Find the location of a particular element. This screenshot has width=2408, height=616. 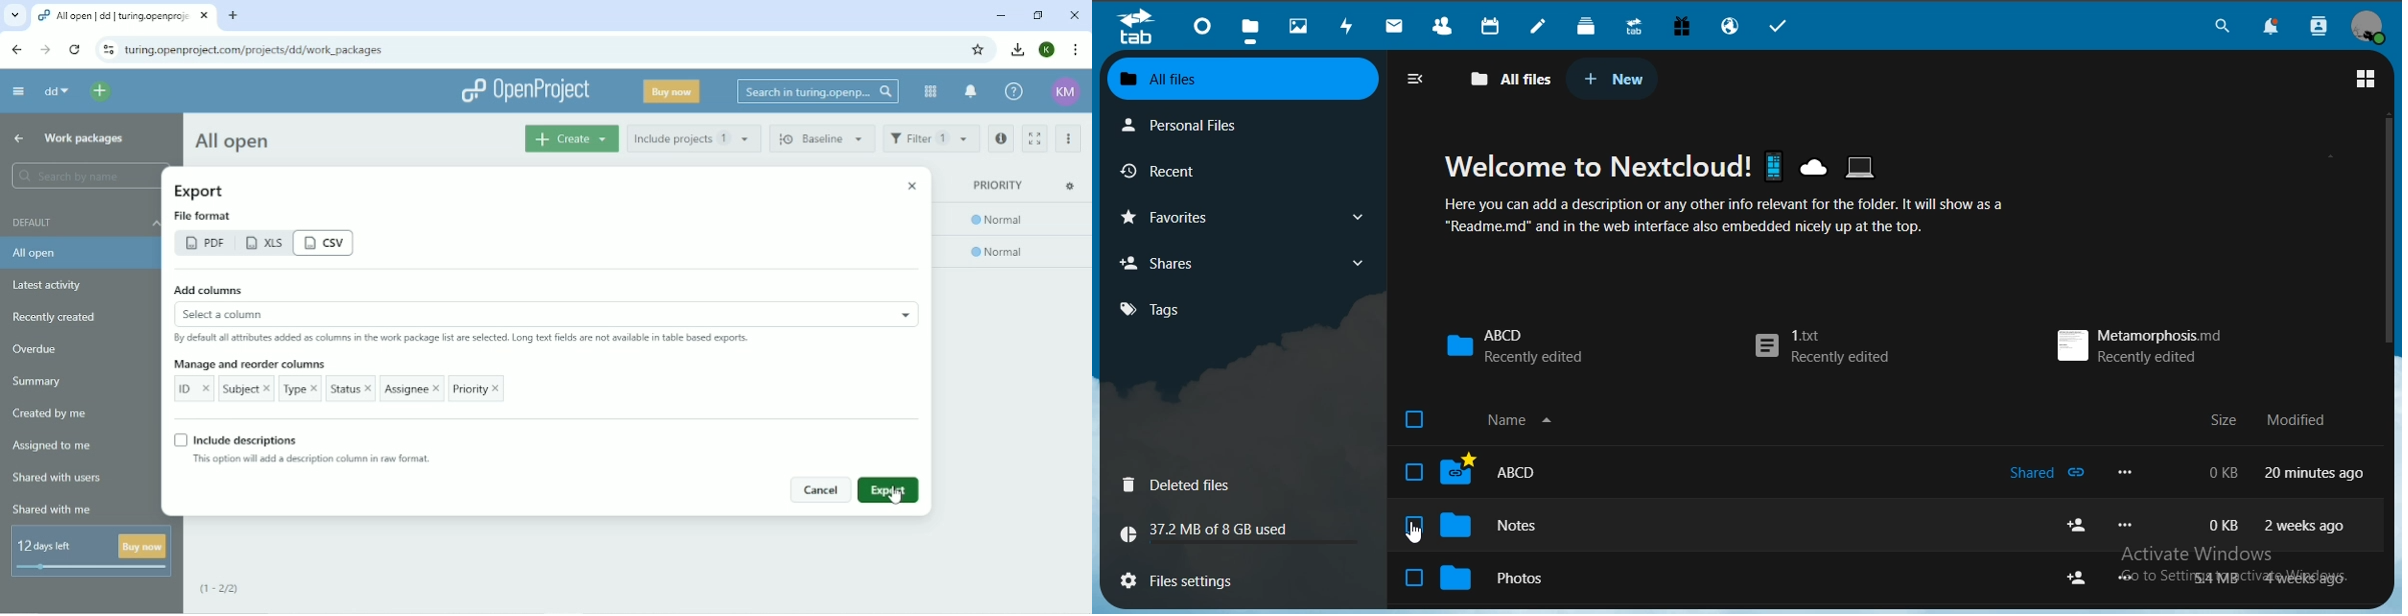

37.2 MB of 8 GB used is located at coordinates (1244, 535).